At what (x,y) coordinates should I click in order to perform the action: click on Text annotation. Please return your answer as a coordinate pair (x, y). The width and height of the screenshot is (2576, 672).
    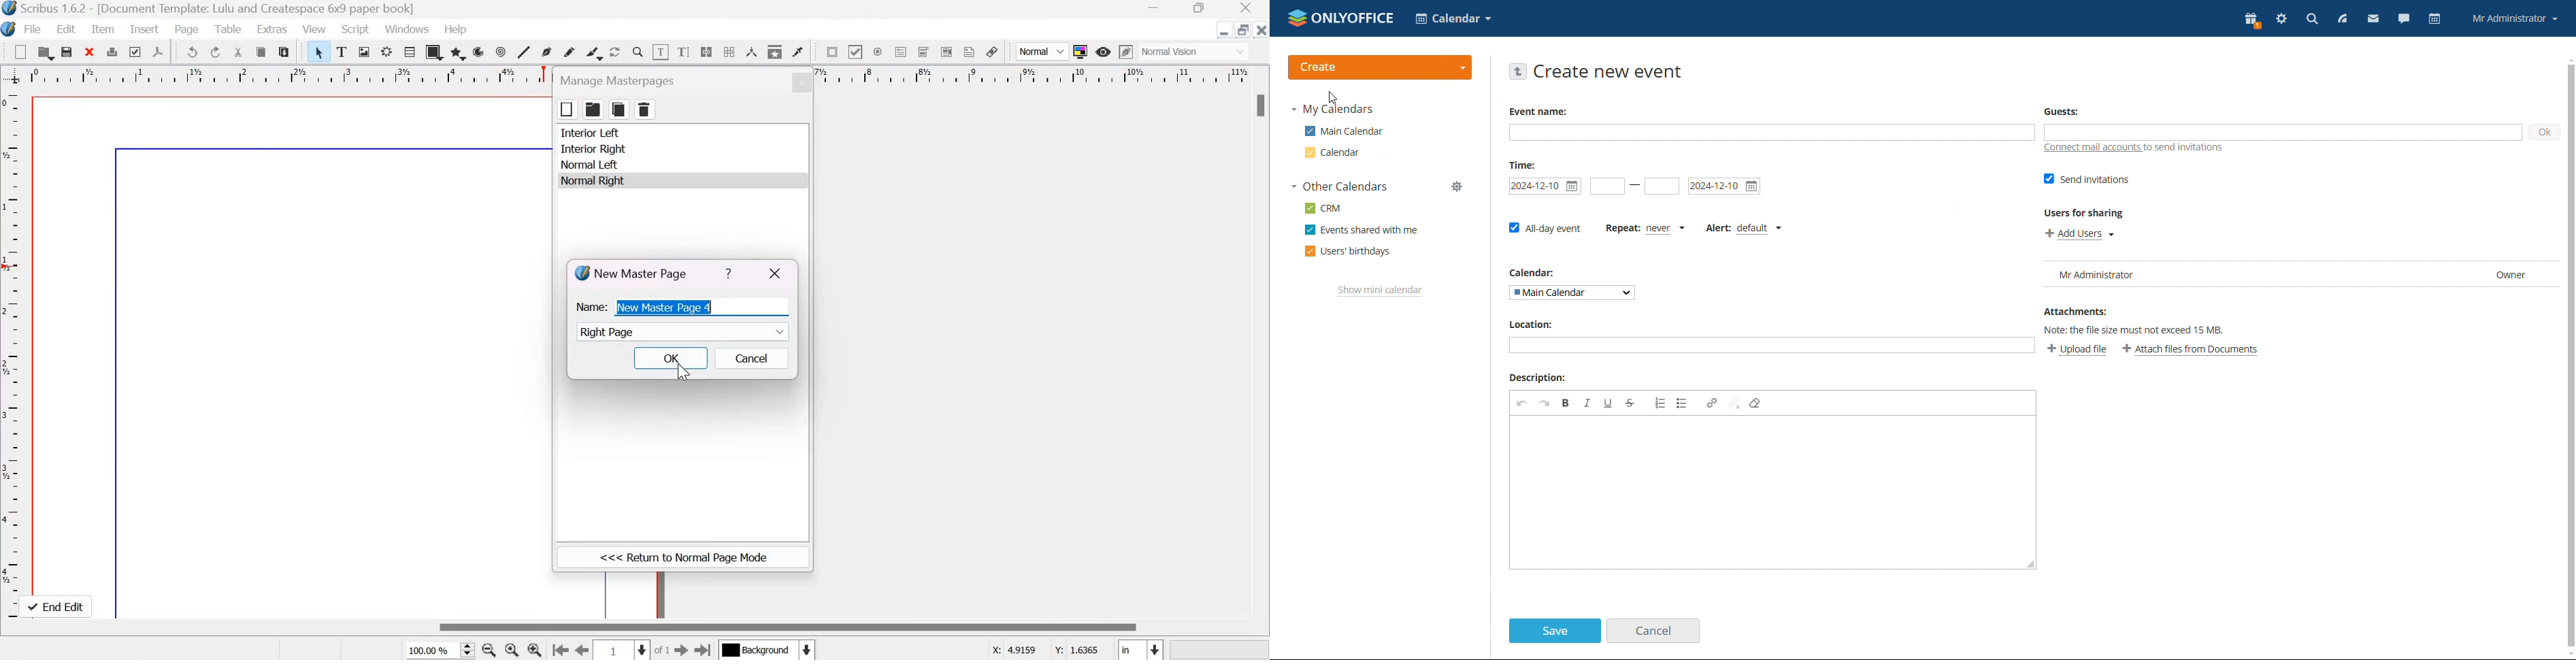
    Looking at the image, I should click on (969, 52).